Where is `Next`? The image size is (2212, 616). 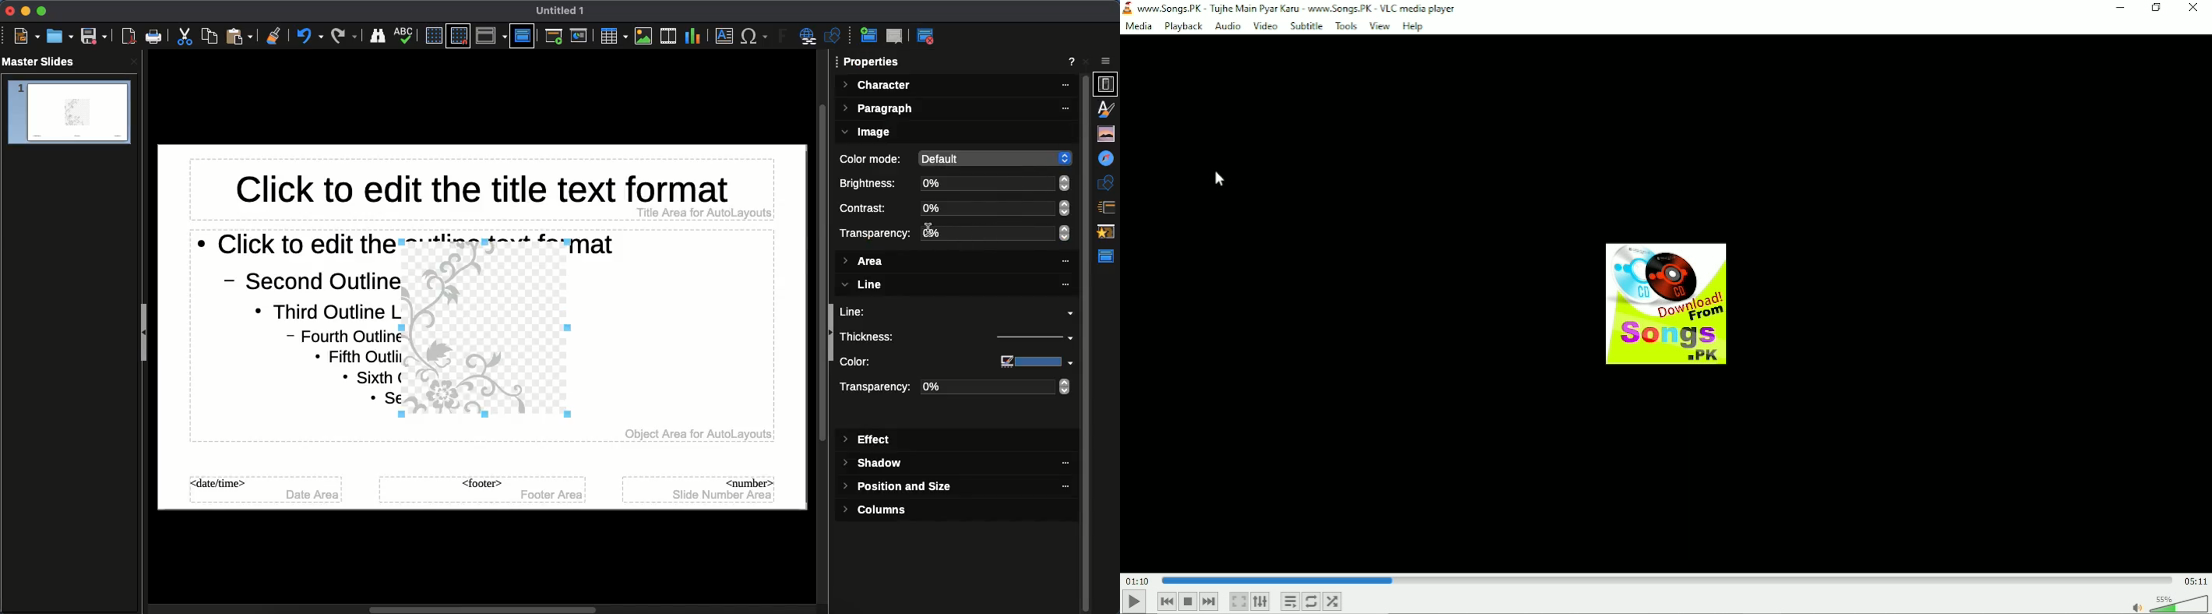 Next is located at coordinates (1209, 602).